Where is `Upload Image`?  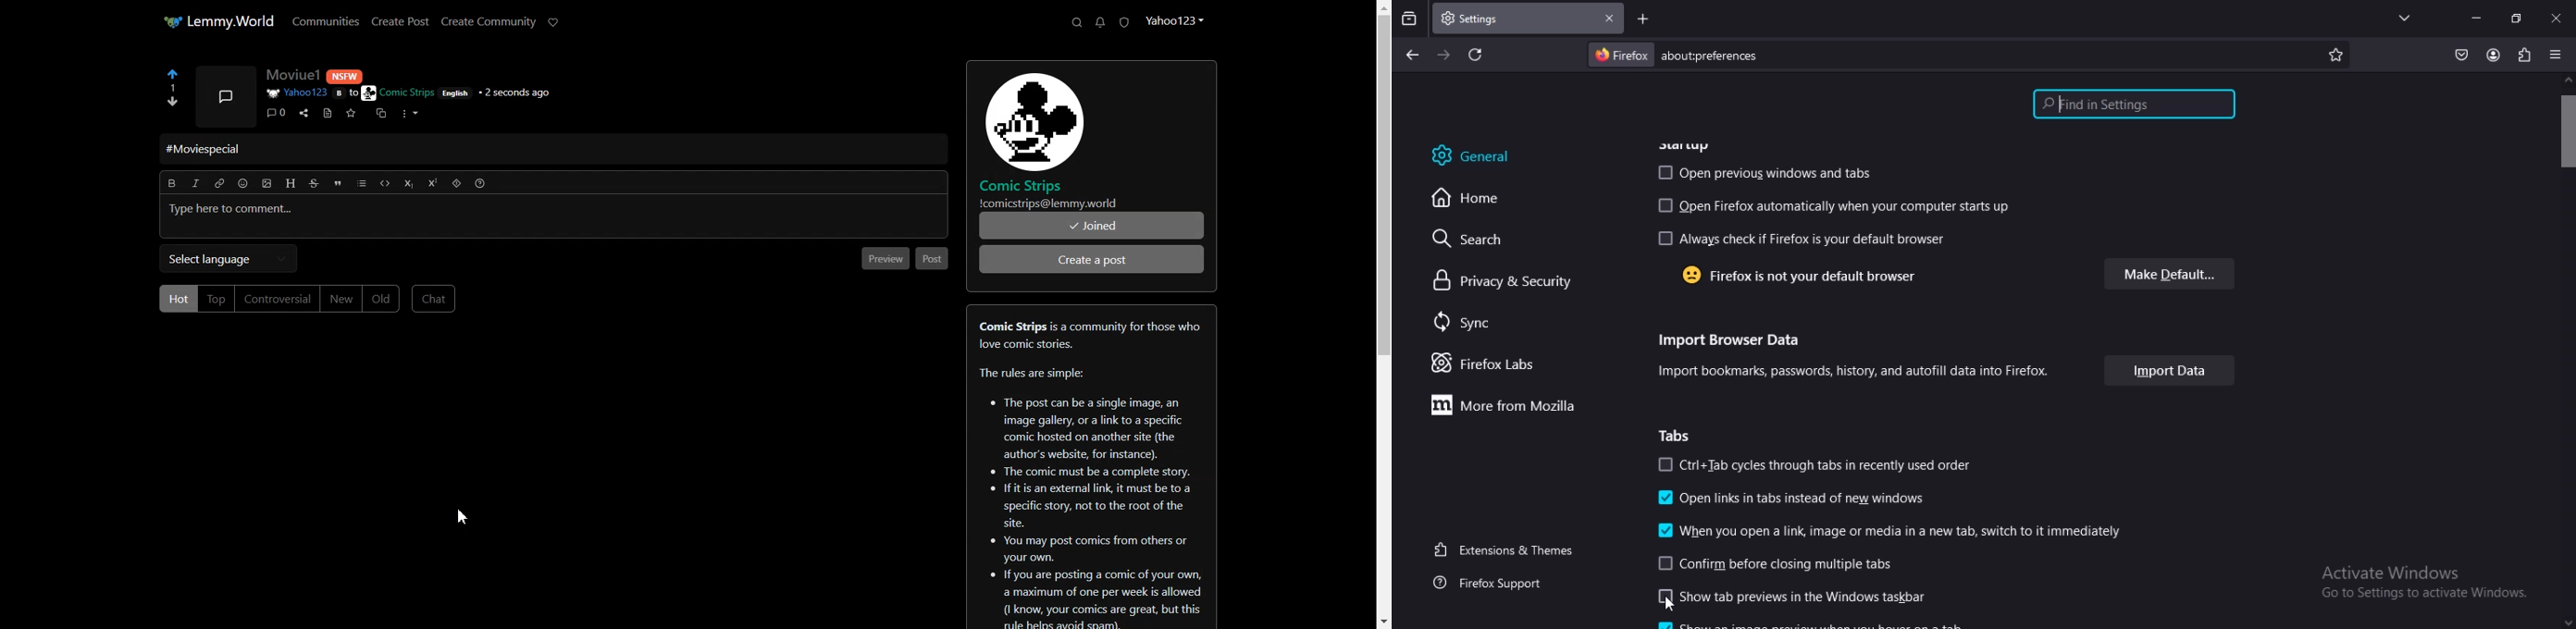
Upload Image is located at coordinates (266, 184).